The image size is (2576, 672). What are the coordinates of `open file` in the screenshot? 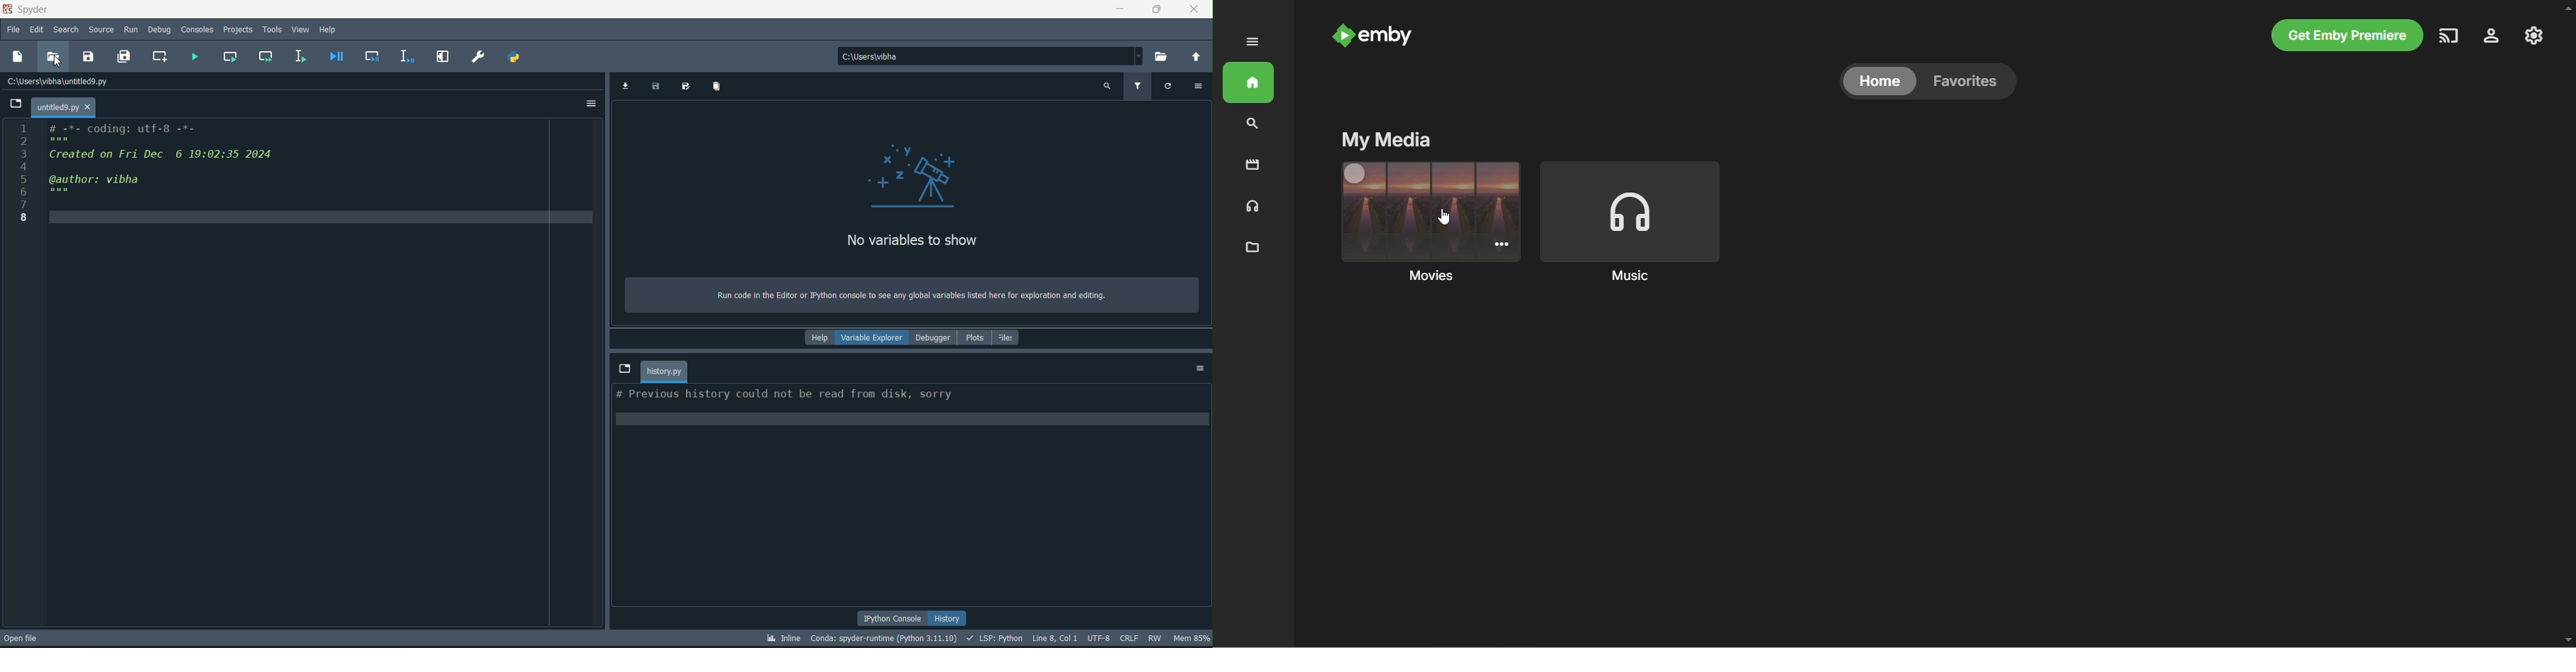 It's located at (52, 58).